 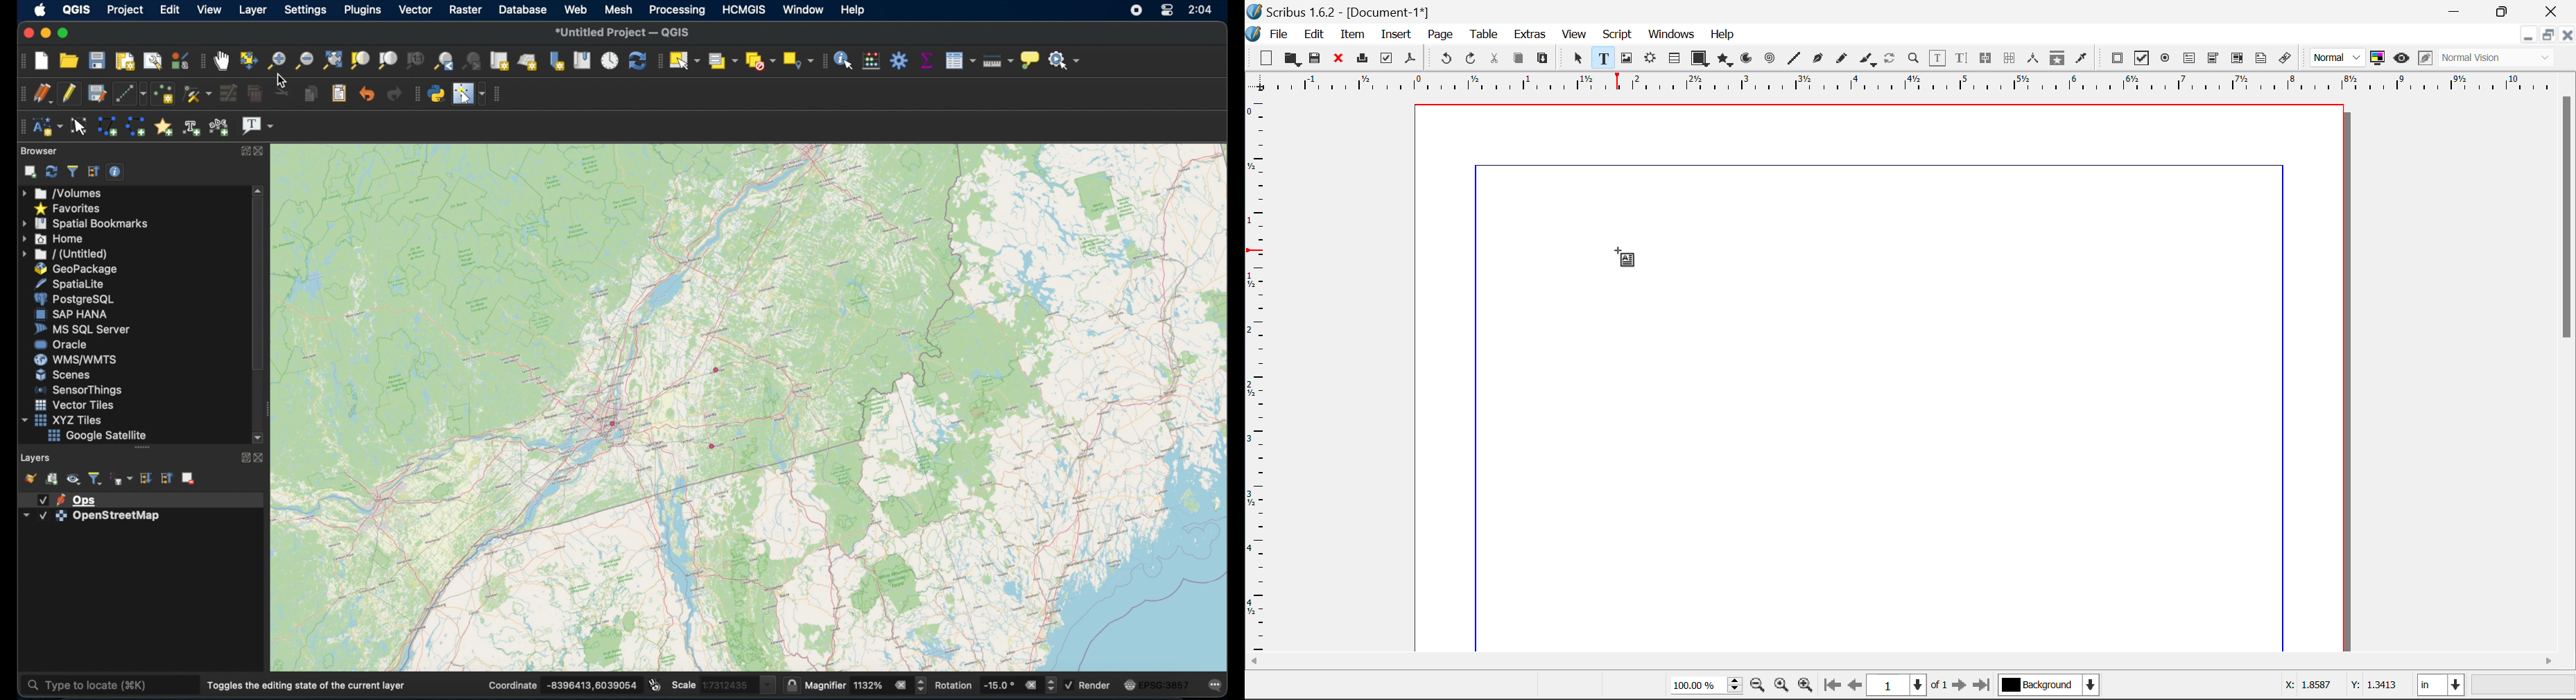 What do you see at coordinates (163, 126) in the screenshot?
I see `create marker annotation` at bounding box center [163, 126].